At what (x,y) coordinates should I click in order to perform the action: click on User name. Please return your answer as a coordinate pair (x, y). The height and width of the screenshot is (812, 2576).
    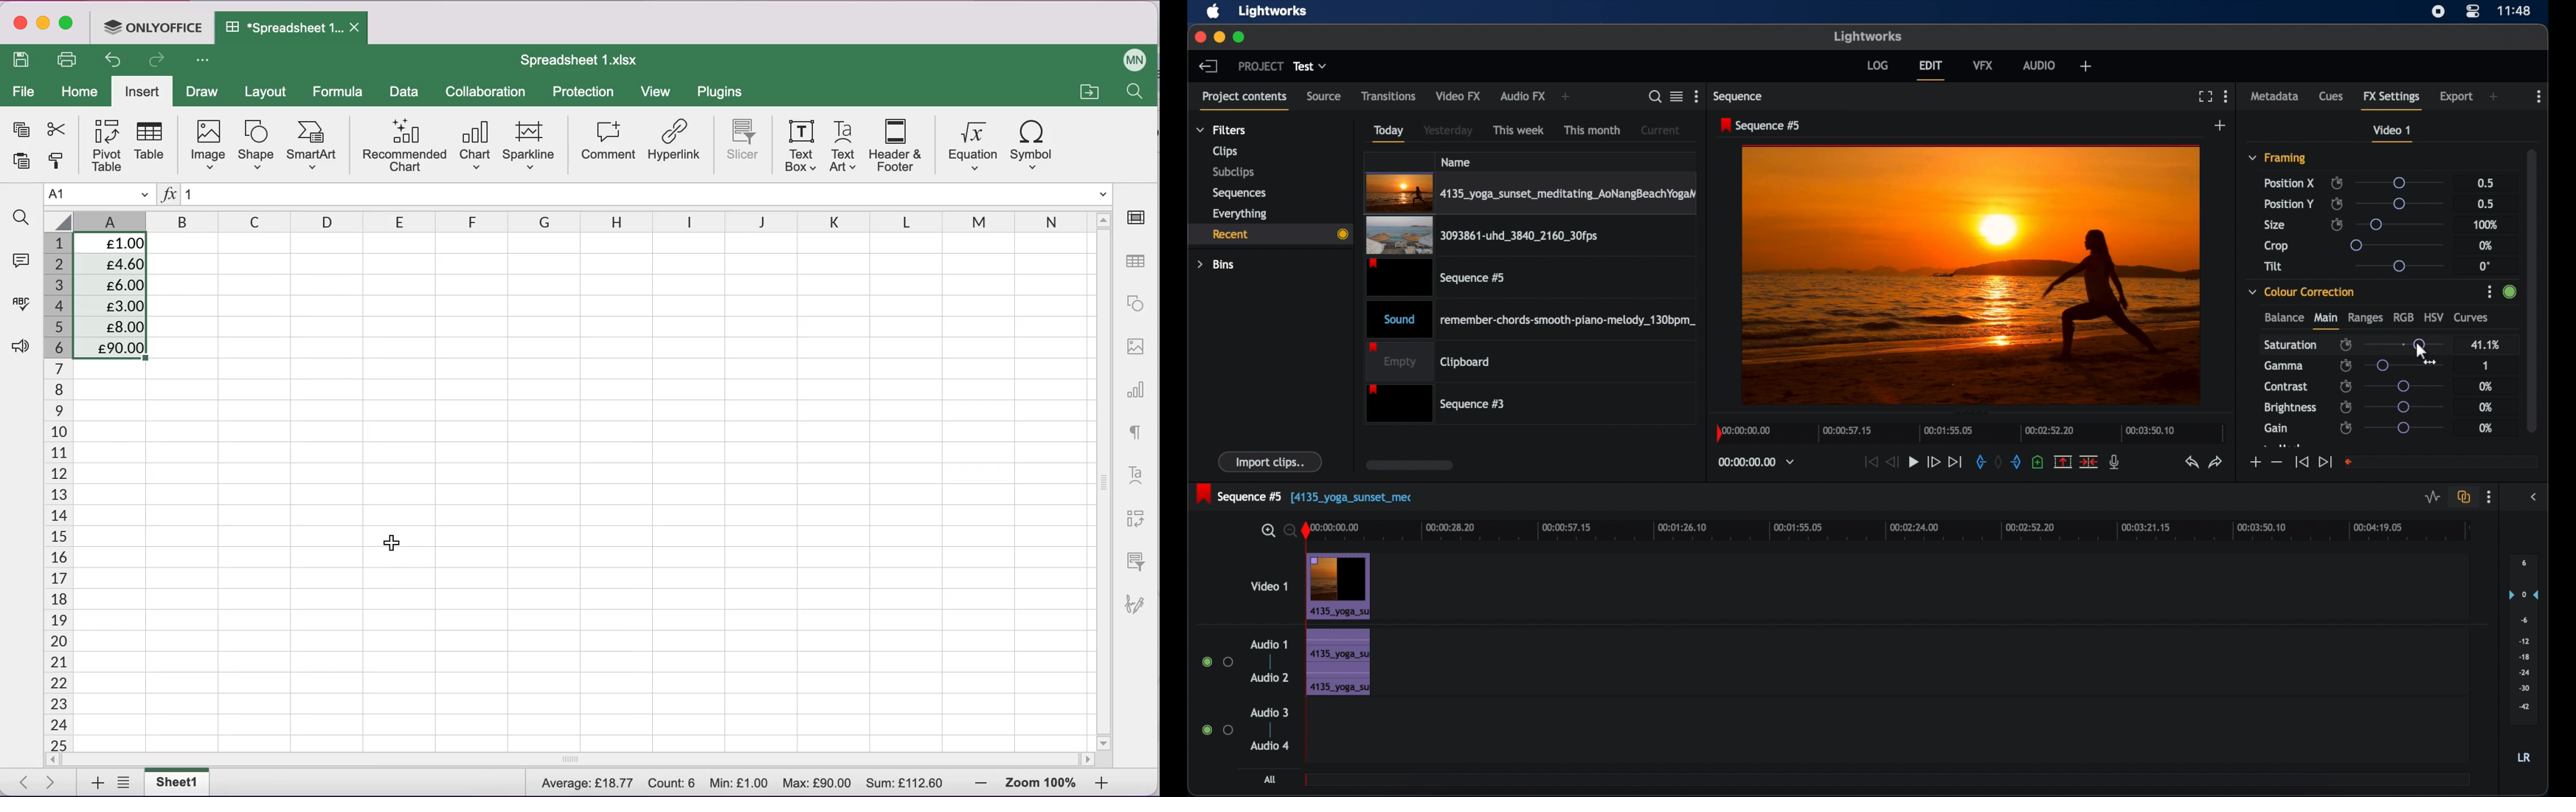
    Looking at the image, I should click on (1131, 59).